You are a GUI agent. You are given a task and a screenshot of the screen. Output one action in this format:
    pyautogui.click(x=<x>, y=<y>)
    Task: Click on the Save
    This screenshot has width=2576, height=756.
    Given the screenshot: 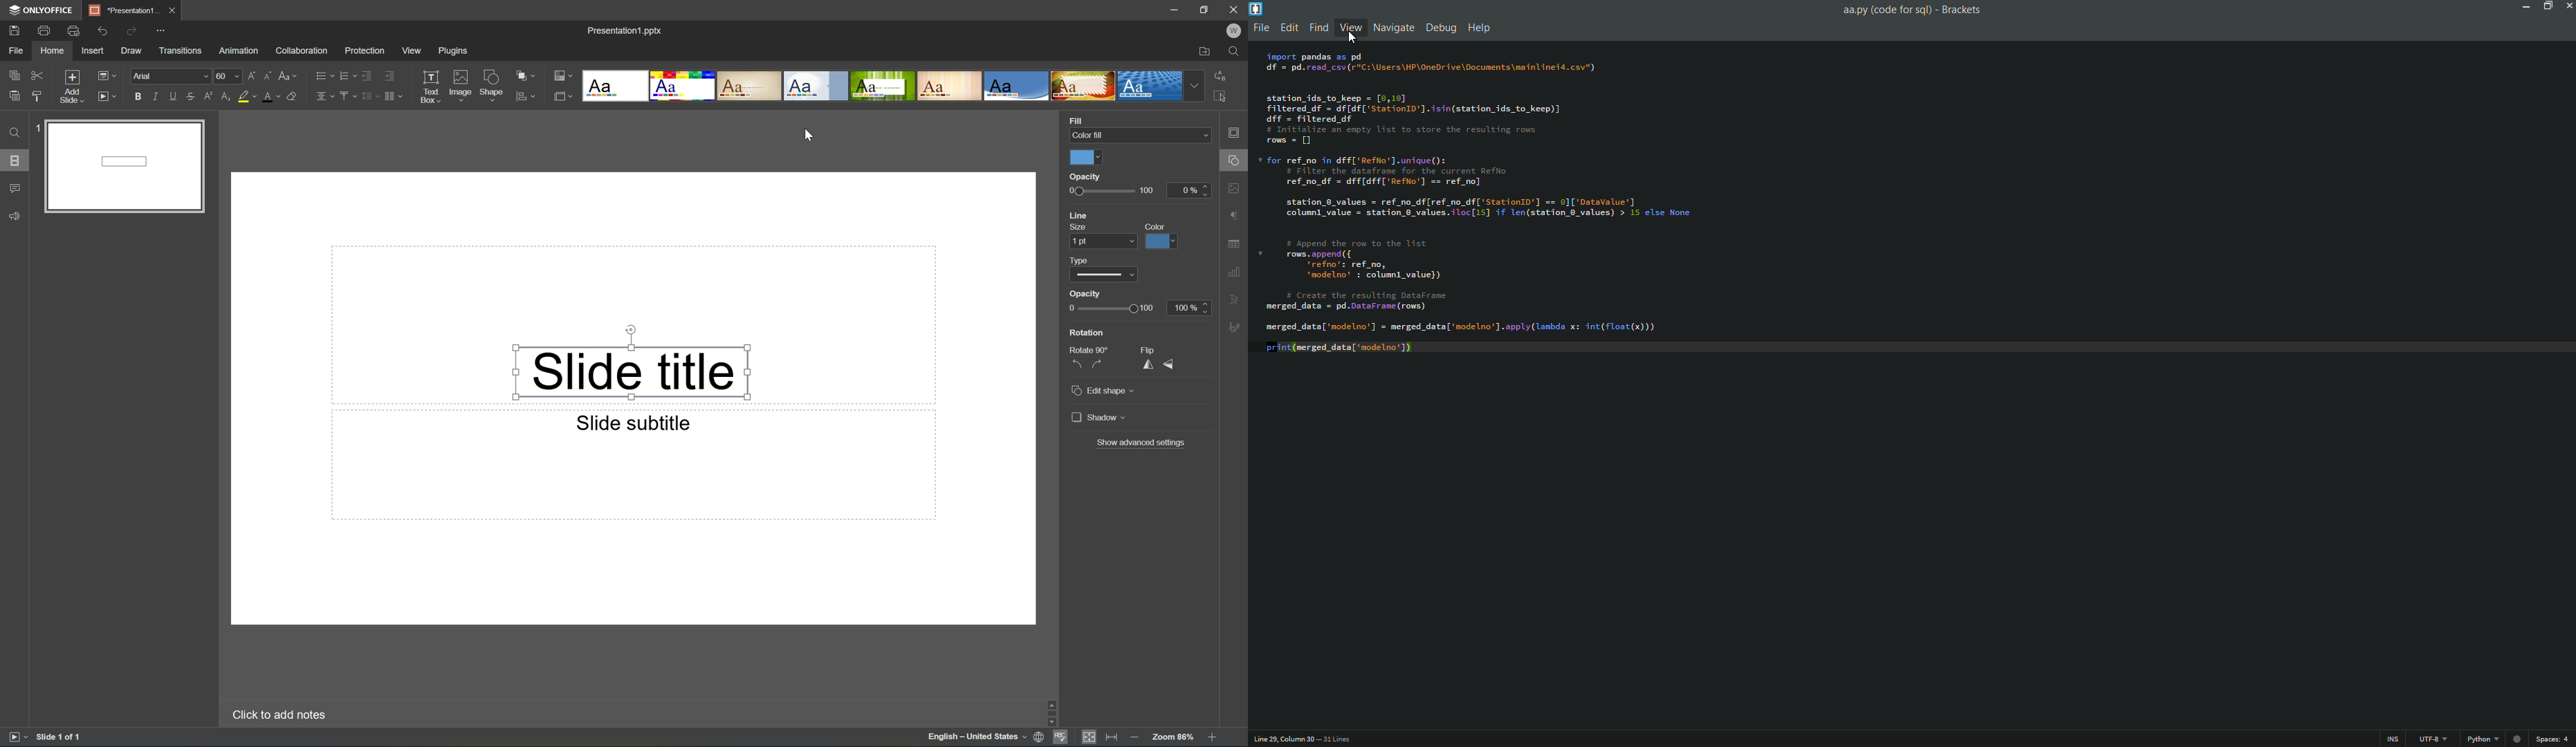 What is the action you would take?
    pyautogui.click(x=17, y=31)
    